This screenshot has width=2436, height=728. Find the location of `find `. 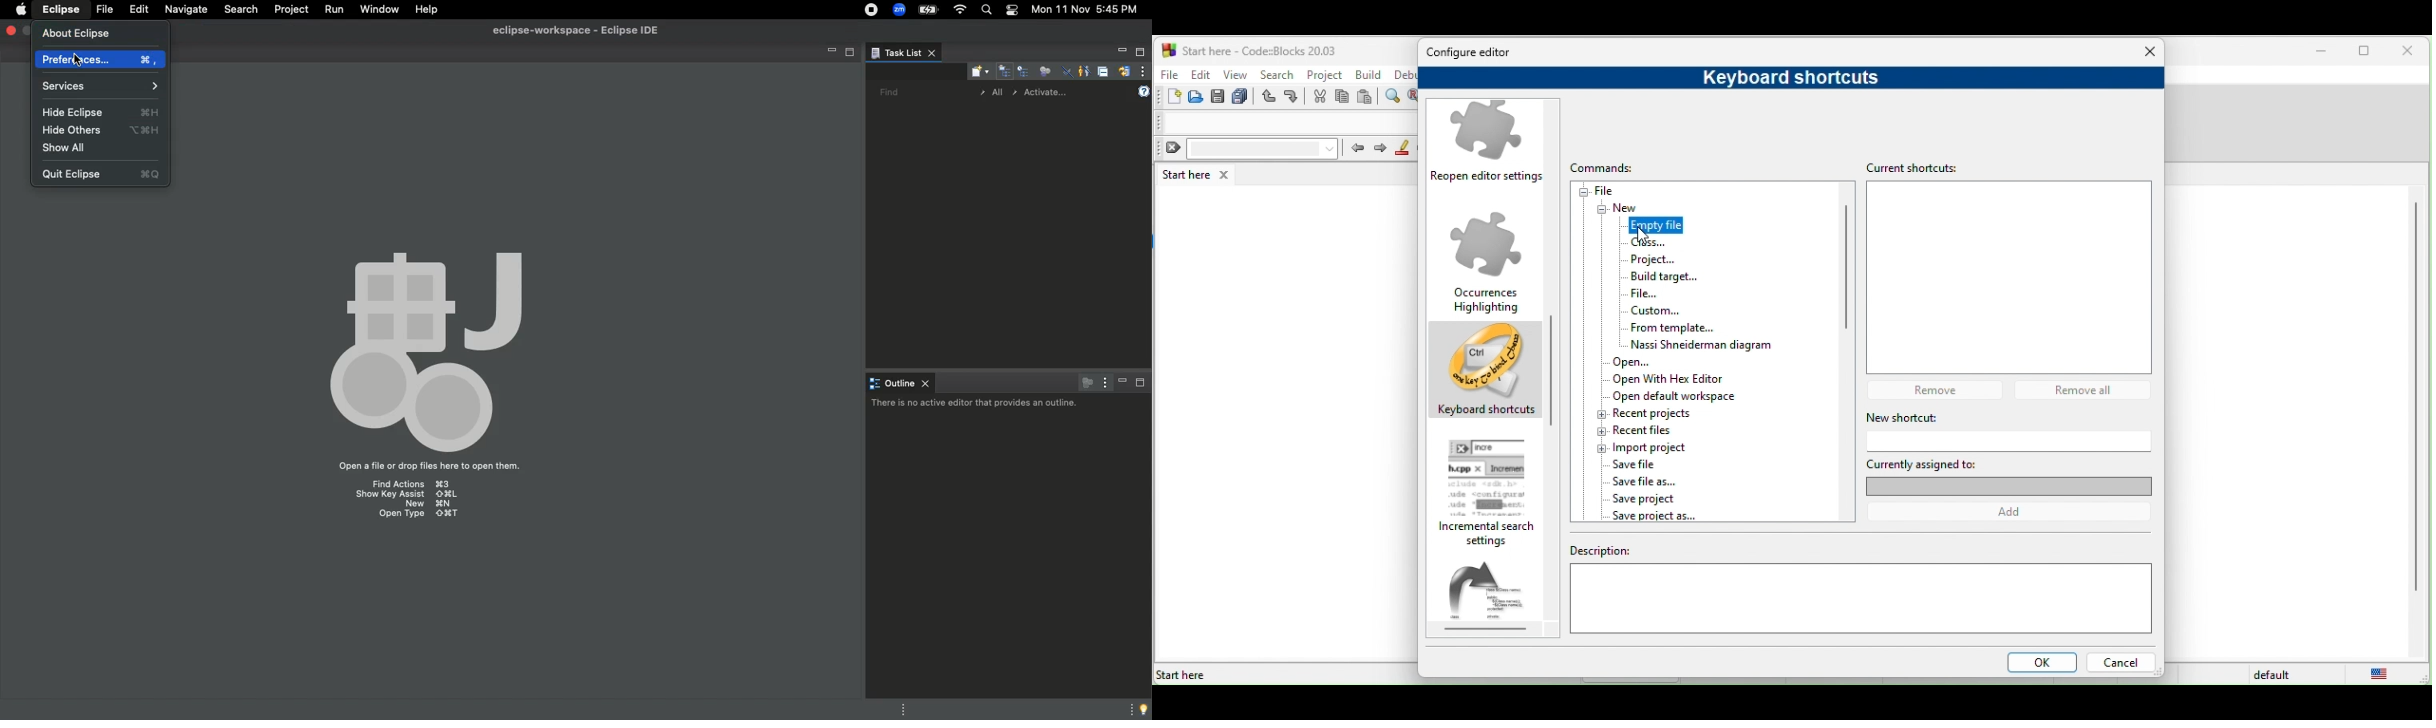

find  is located at coordinates (1395, 97).